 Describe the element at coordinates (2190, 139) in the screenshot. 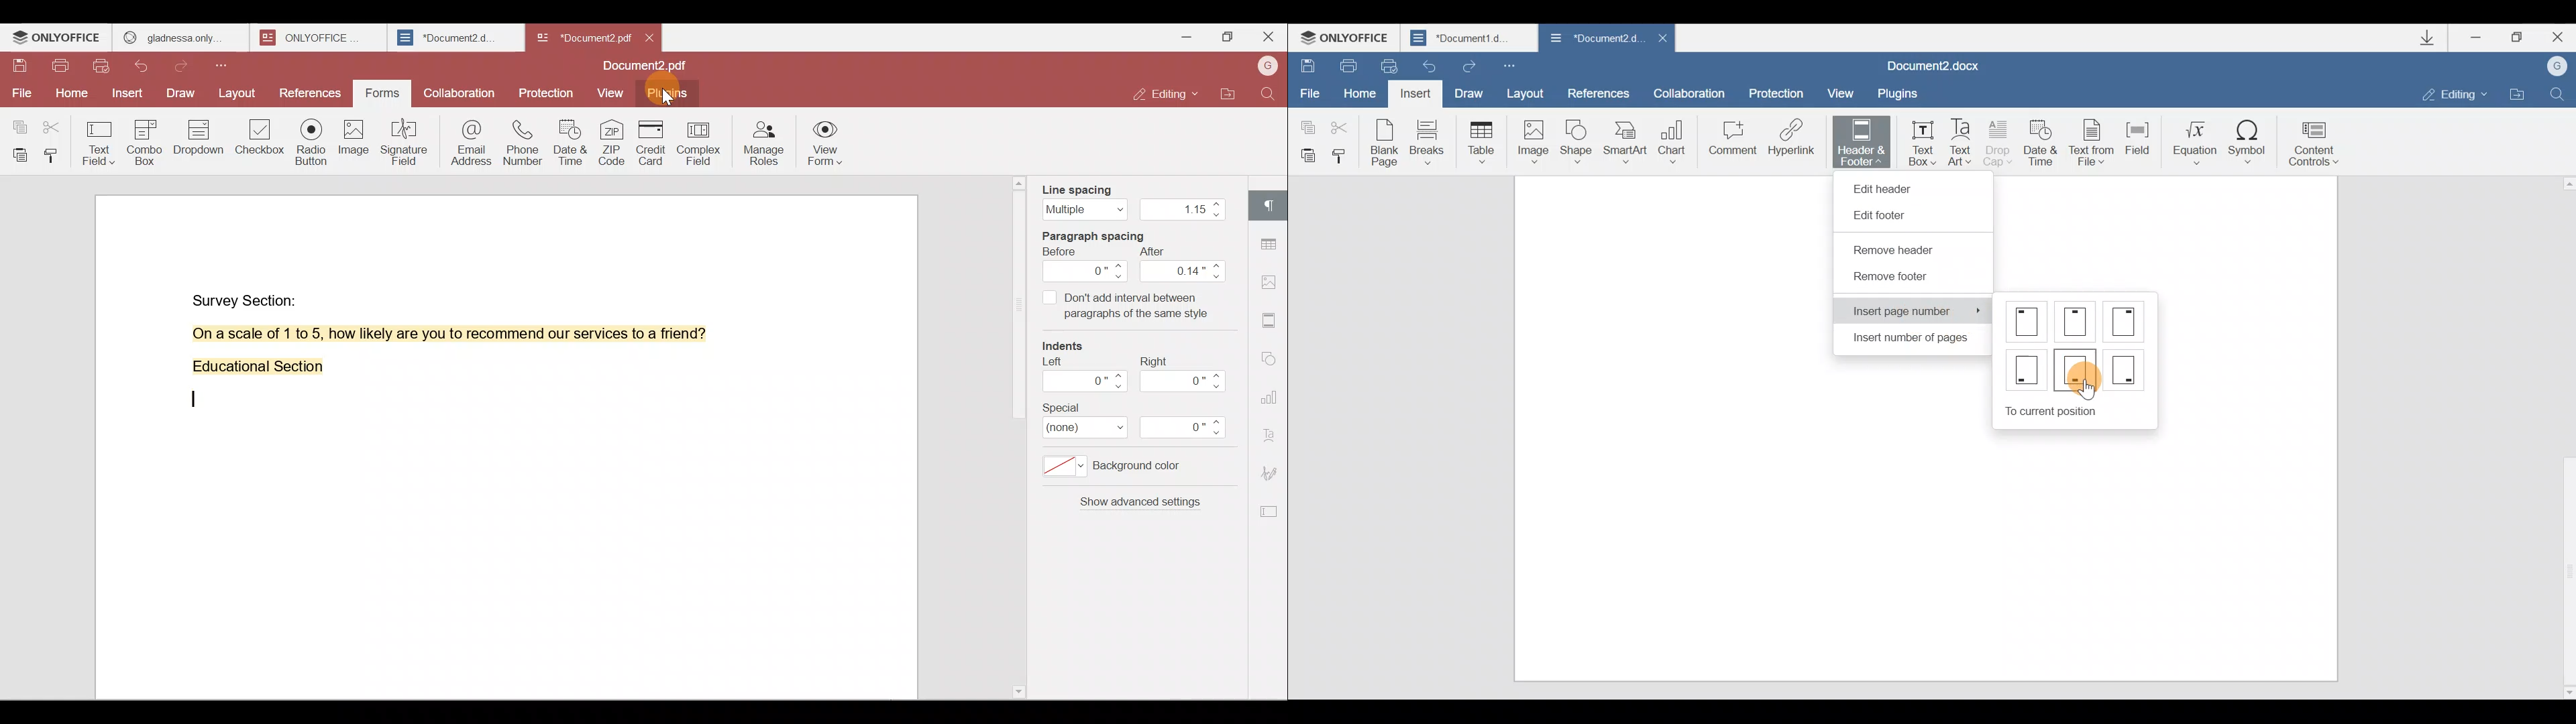

I see `Equation` at that location.